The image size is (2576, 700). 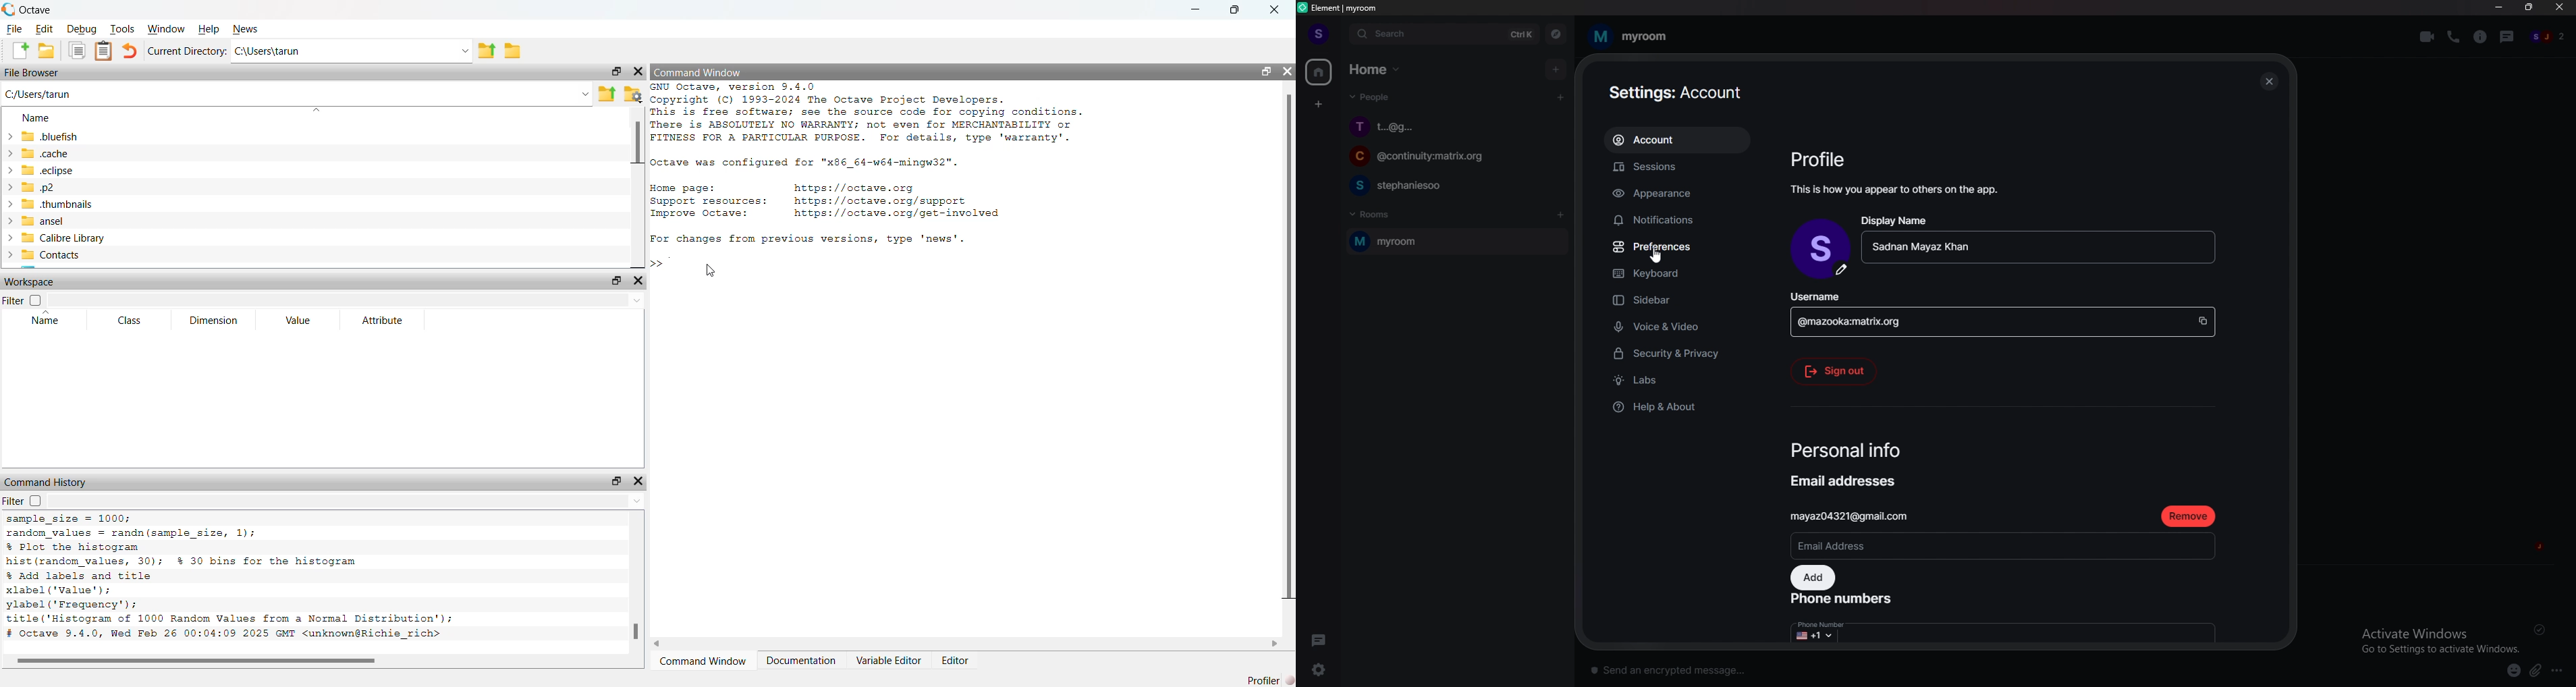 I want to click on display photo, so click(x=1823, y=251).